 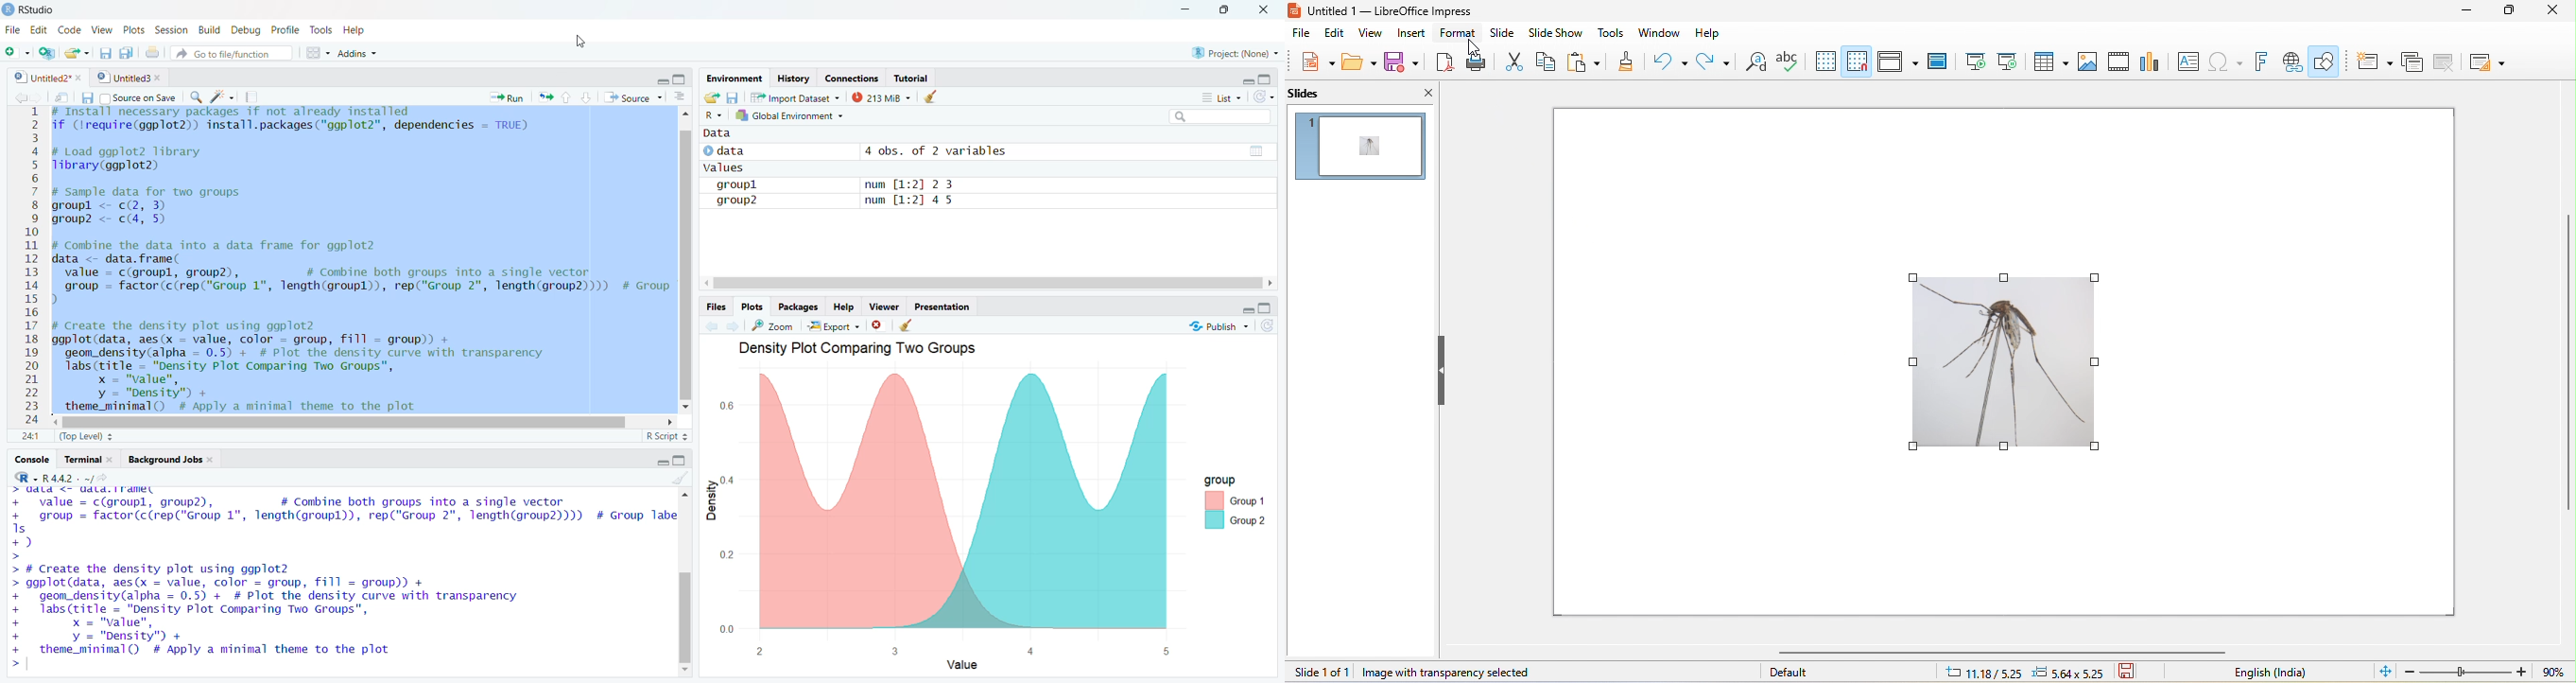 What do you see at coordinates (1271, 80) in the screenshot?
I see `maximize` at bounding box center [1271, 80].